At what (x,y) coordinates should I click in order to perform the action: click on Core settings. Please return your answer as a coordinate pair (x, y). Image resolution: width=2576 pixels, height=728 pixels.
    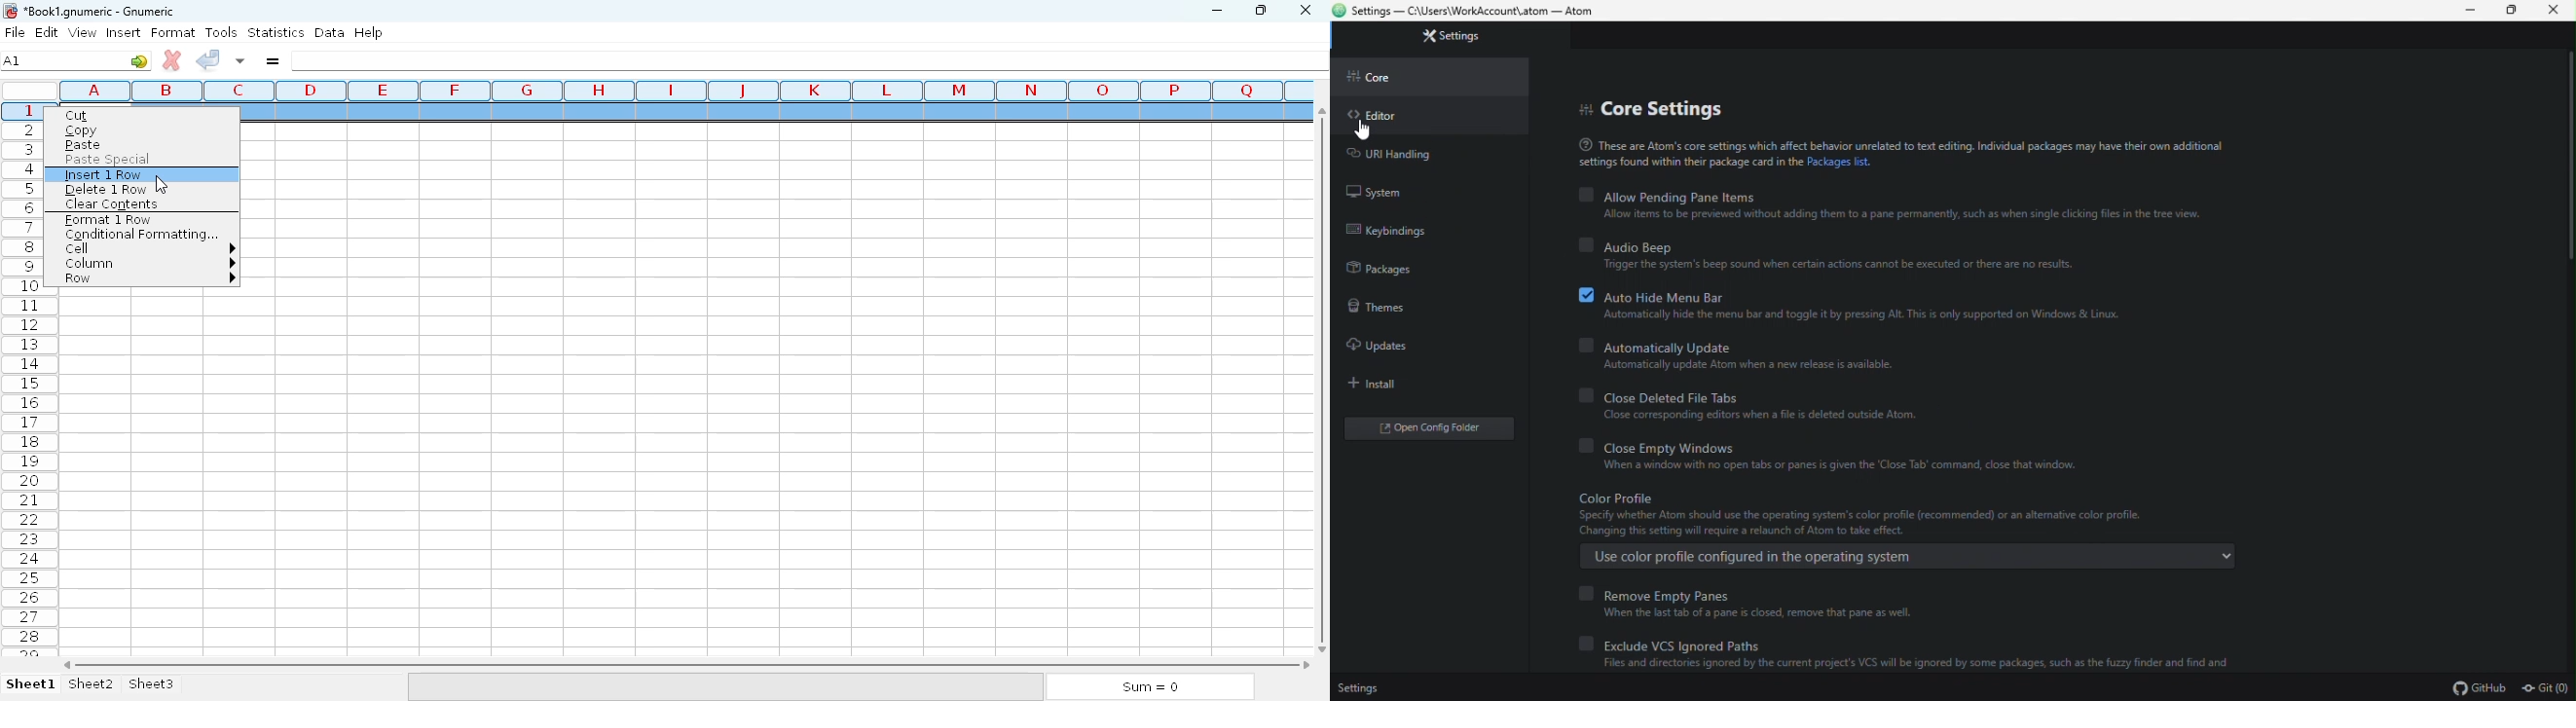
    Looking at the image, I should click on (1666, 108).